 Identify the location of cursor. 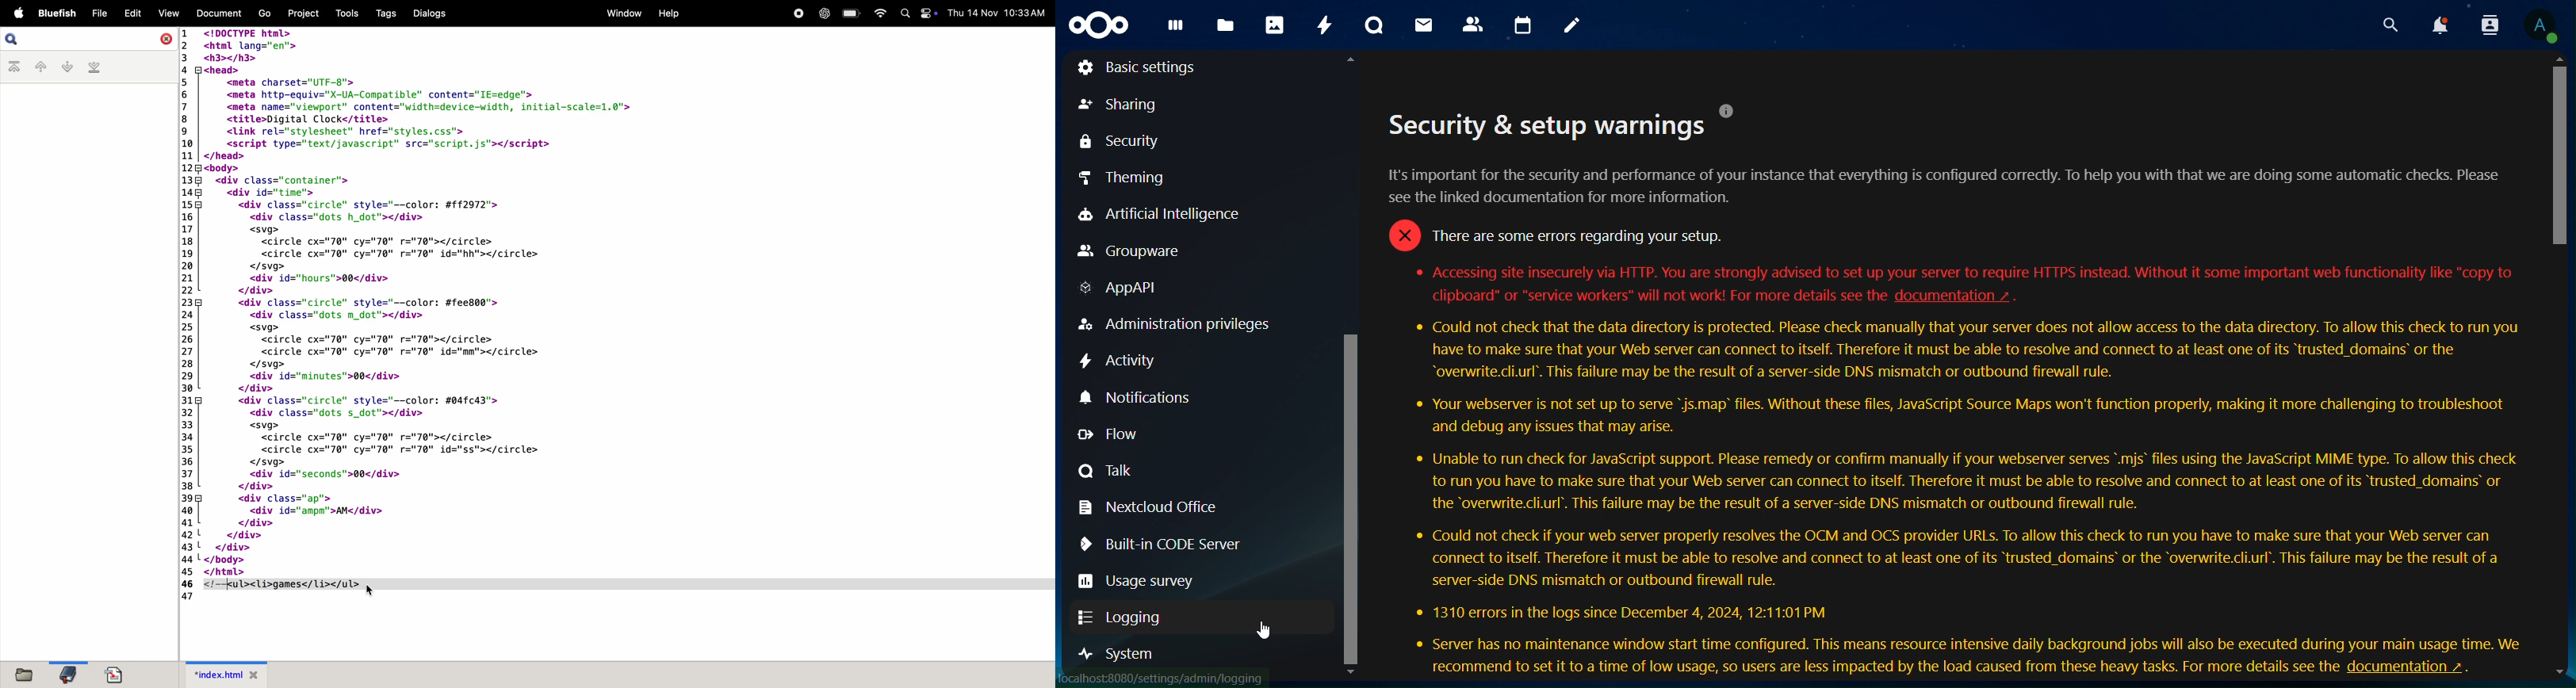
(1266, 633).